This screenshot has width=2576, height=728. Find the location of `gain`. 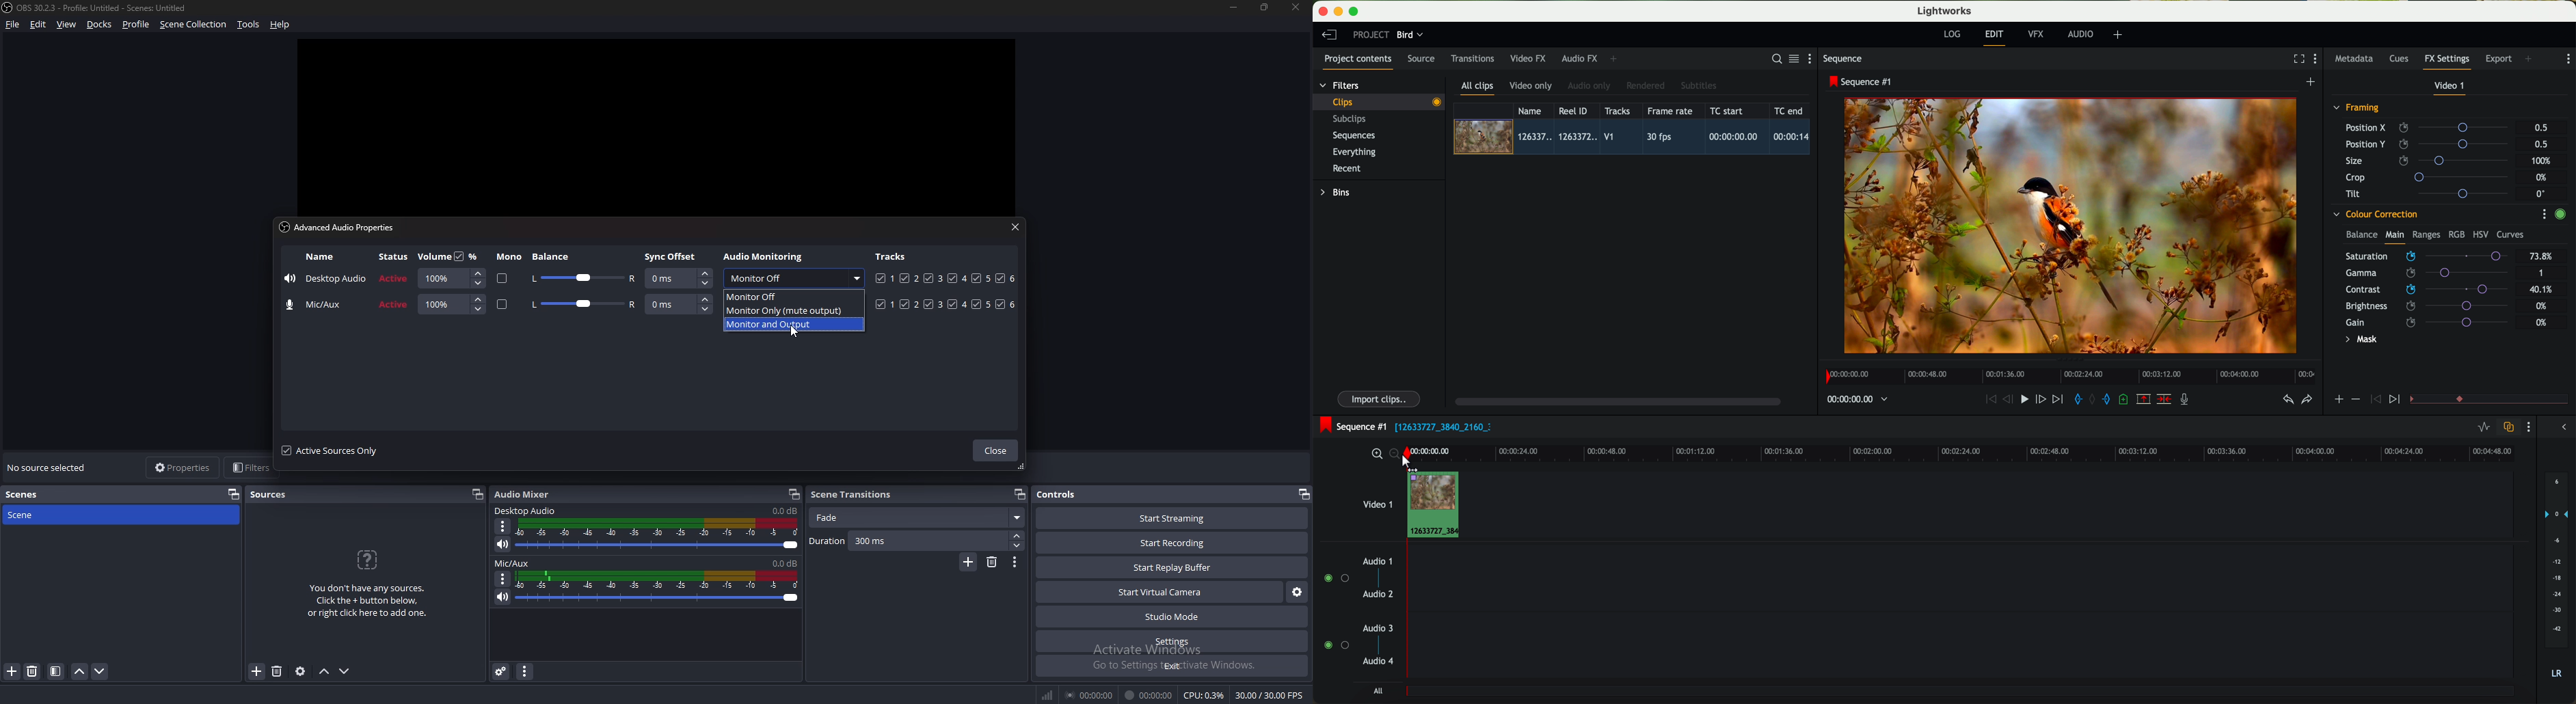

gain is located at coordinates (2434, 322).